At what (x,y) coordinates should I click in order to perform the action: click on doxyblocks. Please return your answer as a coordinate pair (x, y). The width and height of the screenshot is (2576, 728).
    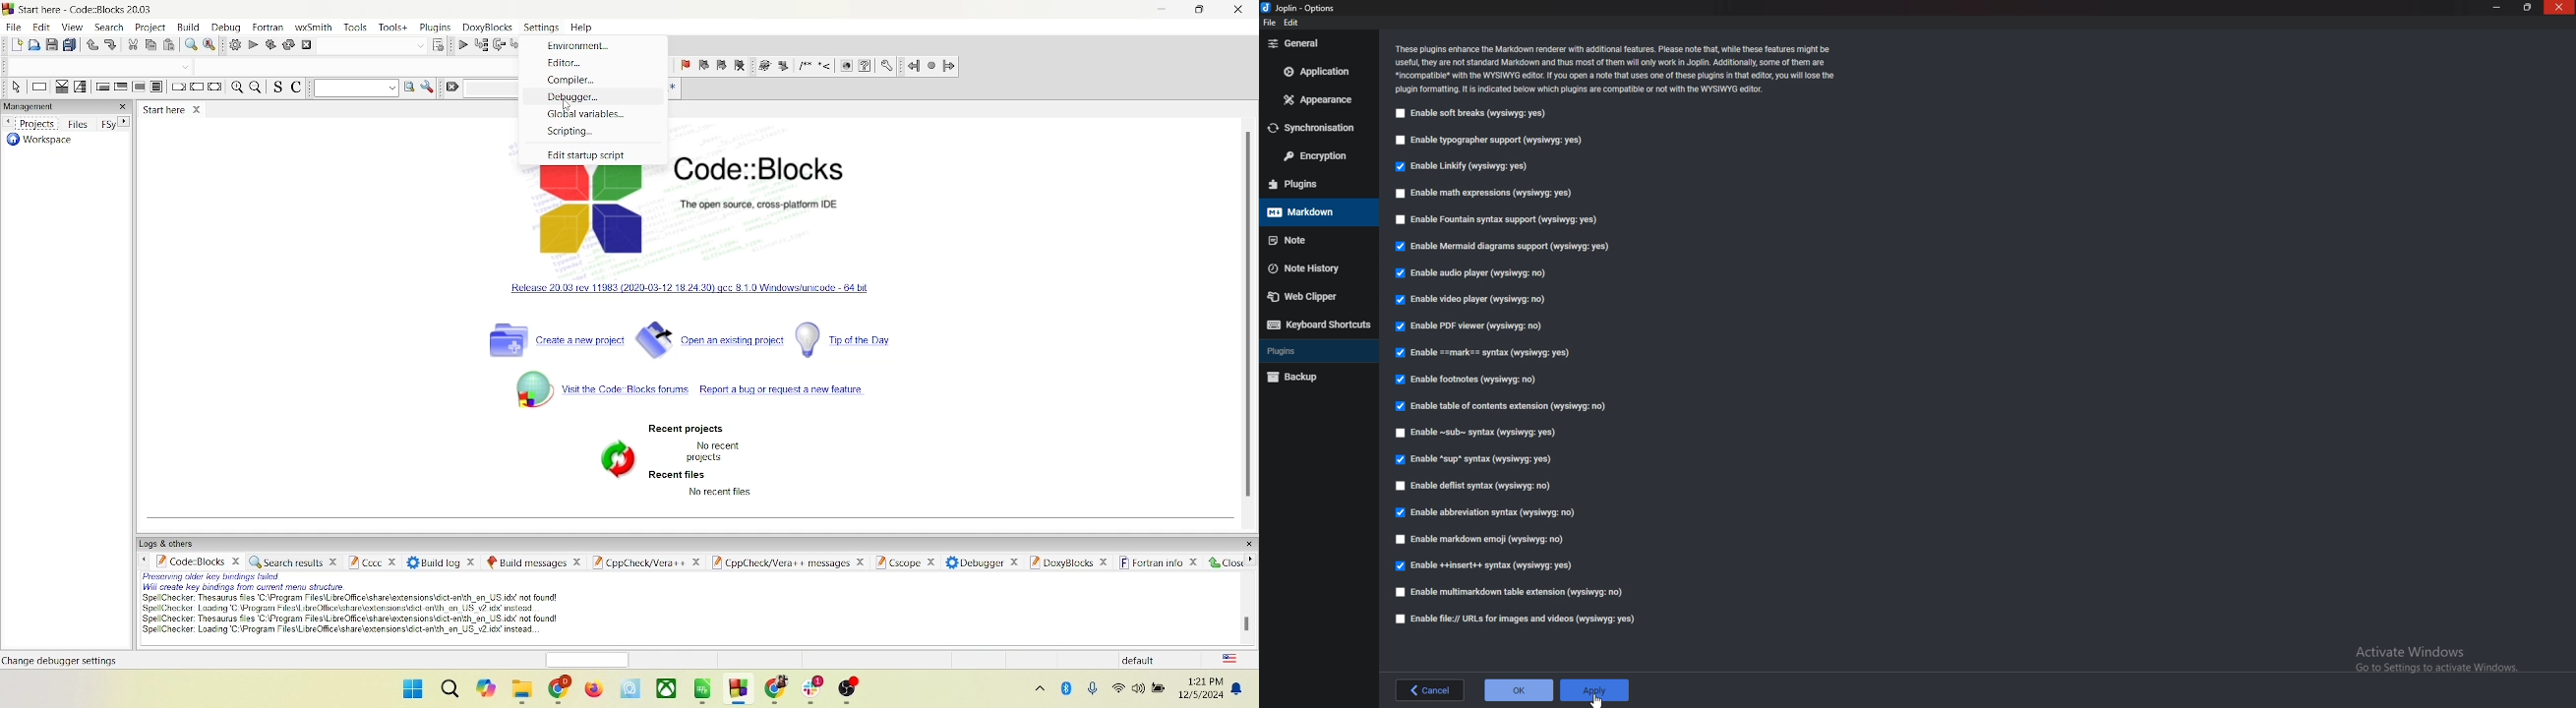
    Looking at the image, I should click on (1071, 562).